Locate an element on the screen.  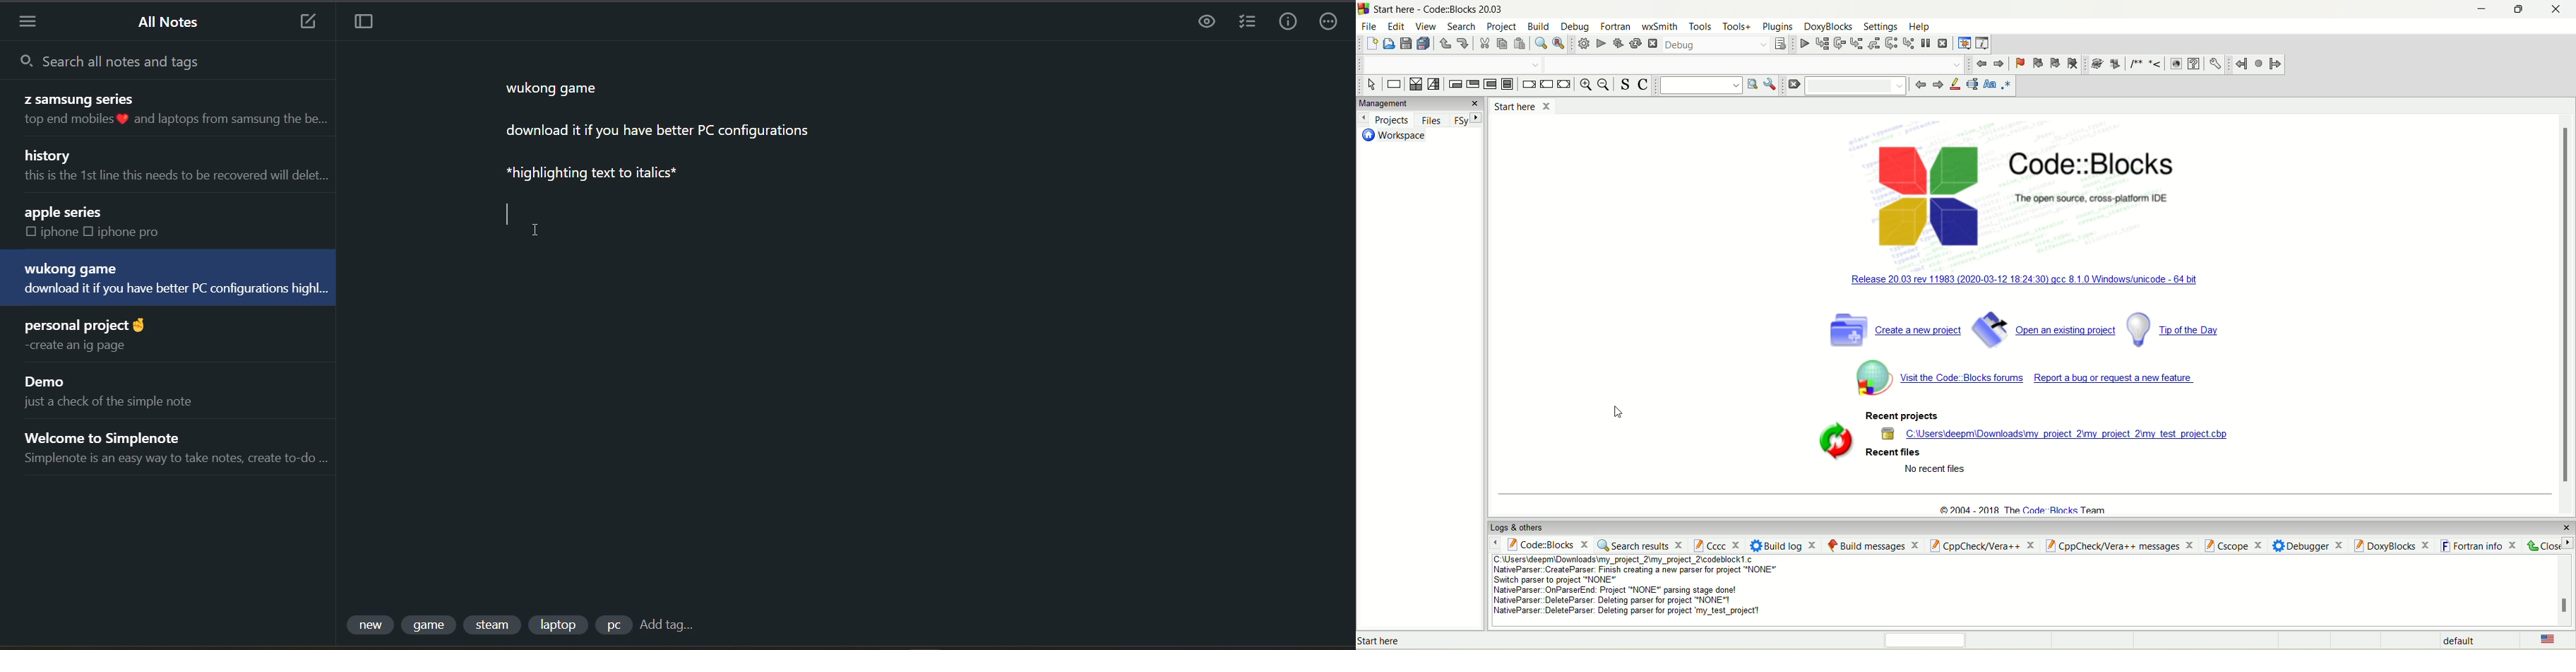
code::block is located at coordinates (1545, 546).